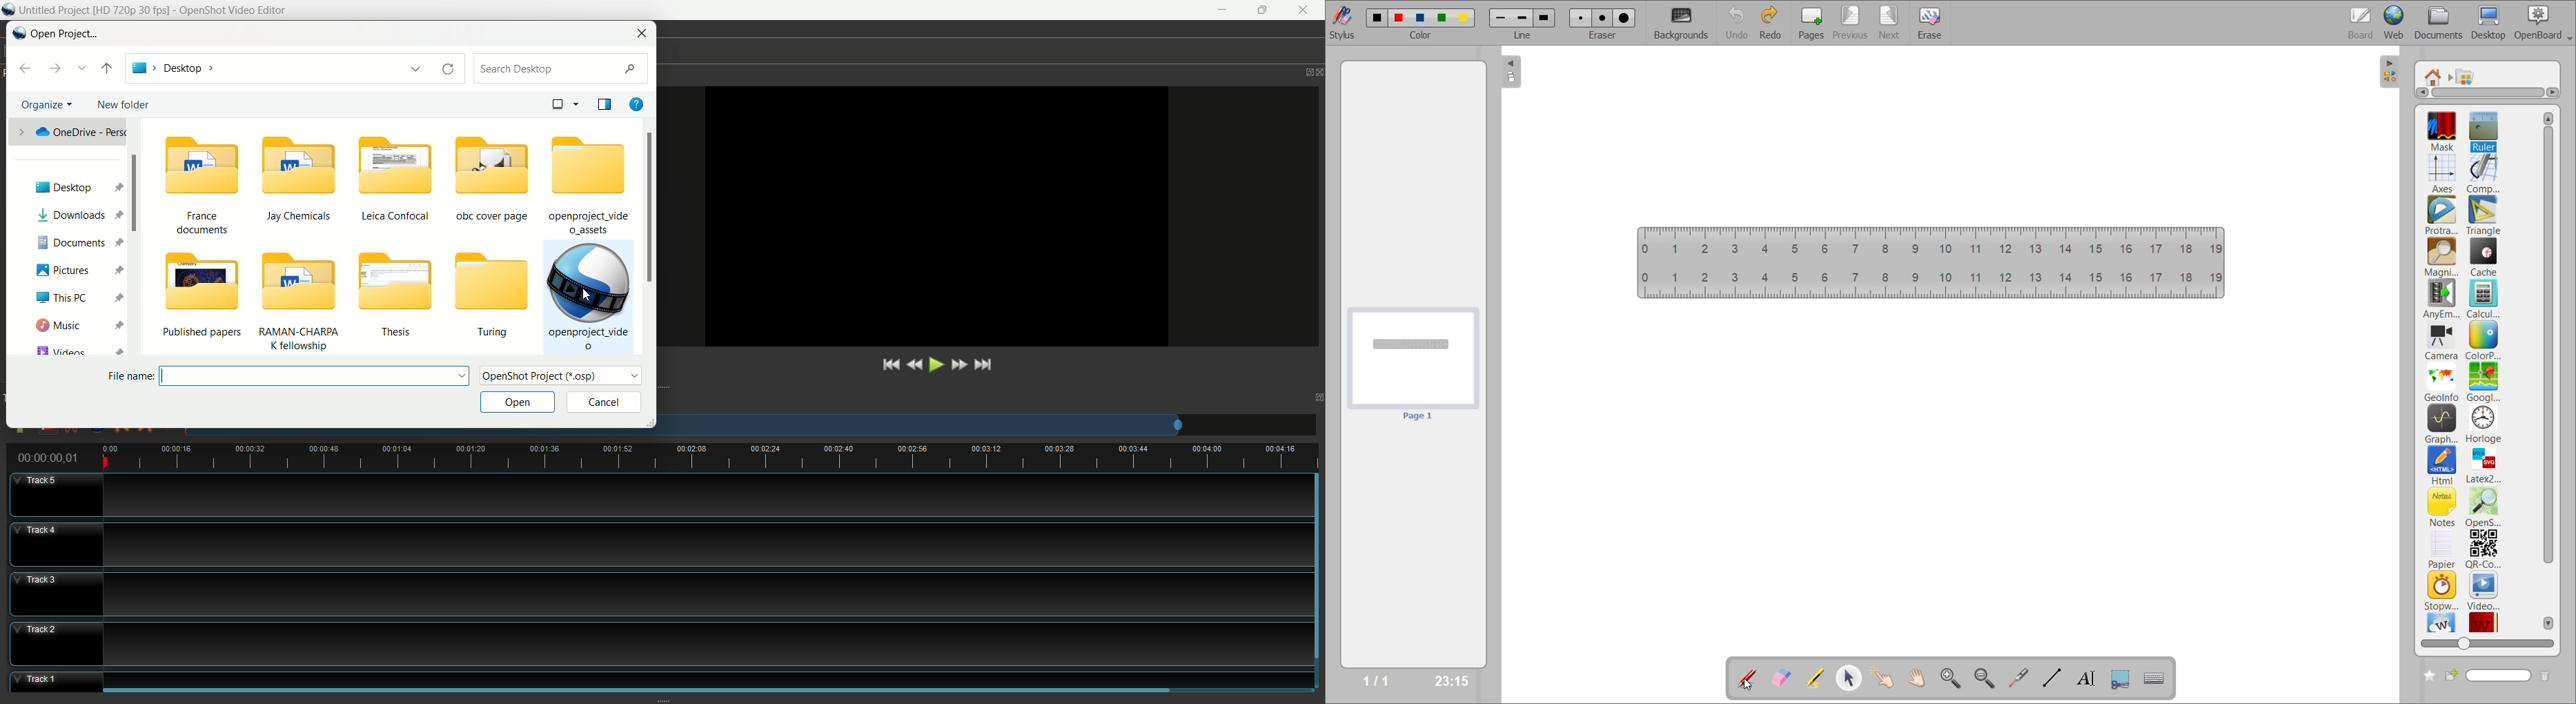 This screenshot has height=728, width=2576. Describe the element at coordinates (2469, 77) in the screenshot. I see `applications` at that location.